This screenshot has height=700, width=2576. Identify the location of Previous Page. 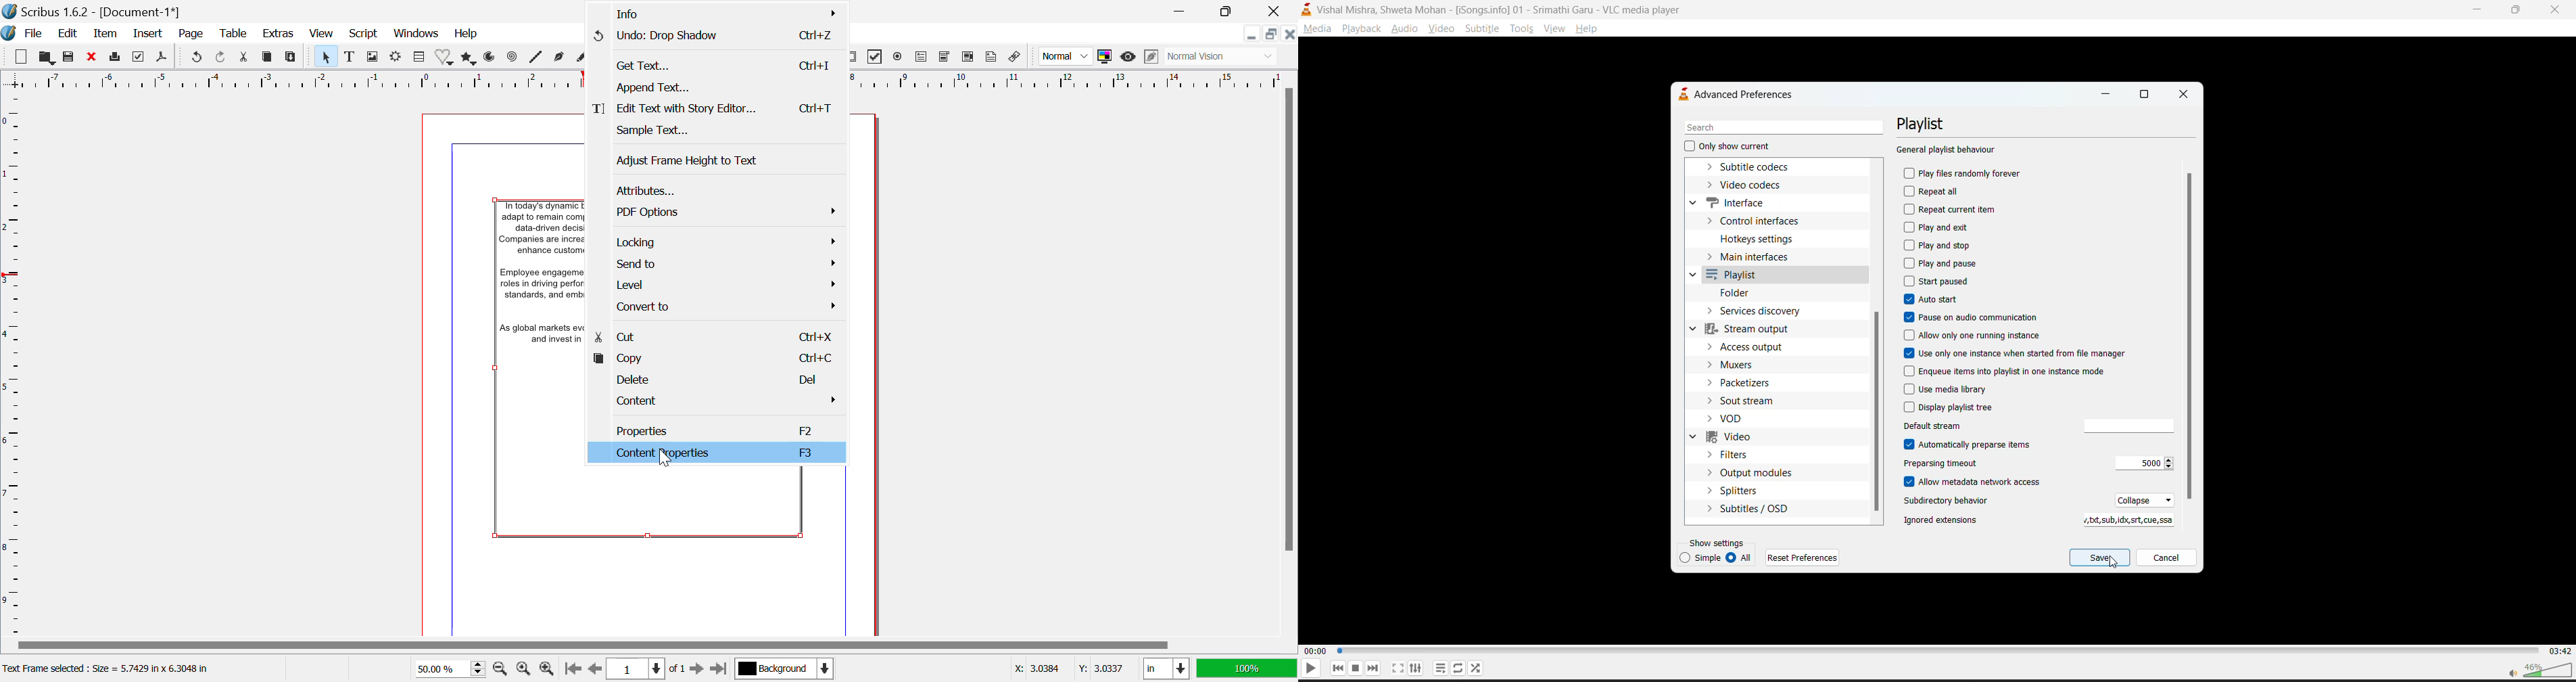
(596, 669).